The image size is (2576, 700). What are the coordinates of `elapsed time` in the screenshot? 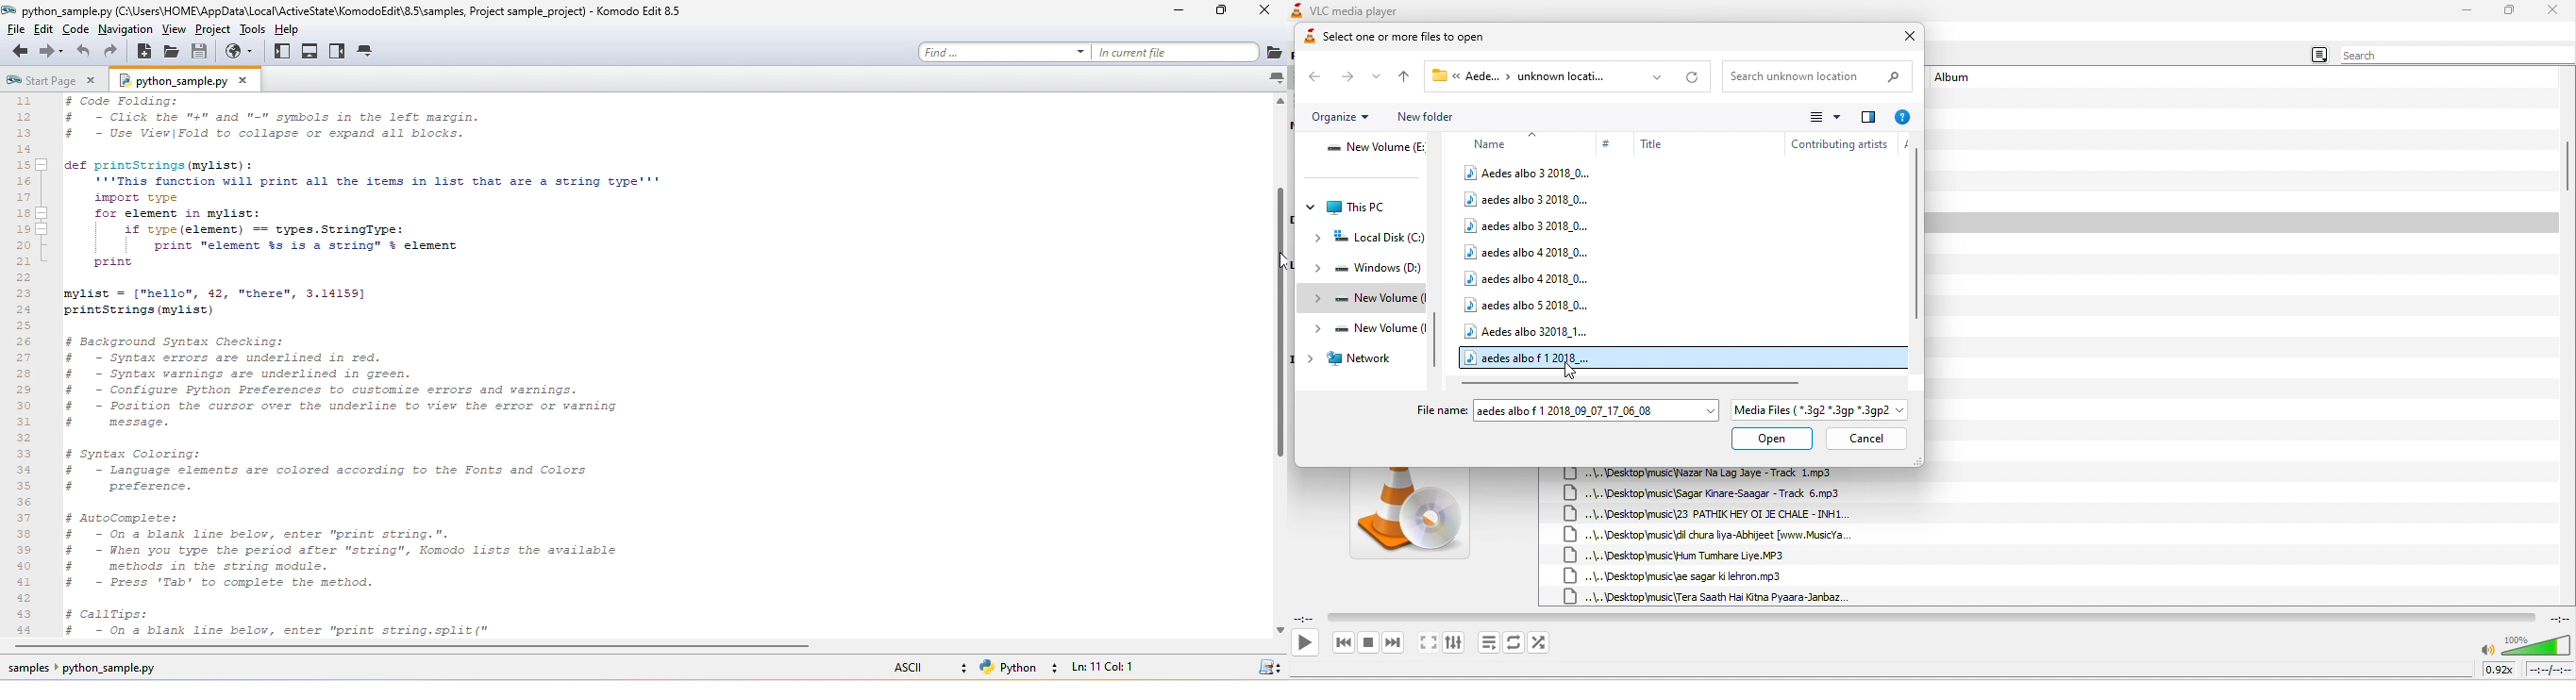 It's located at (1306, 617).